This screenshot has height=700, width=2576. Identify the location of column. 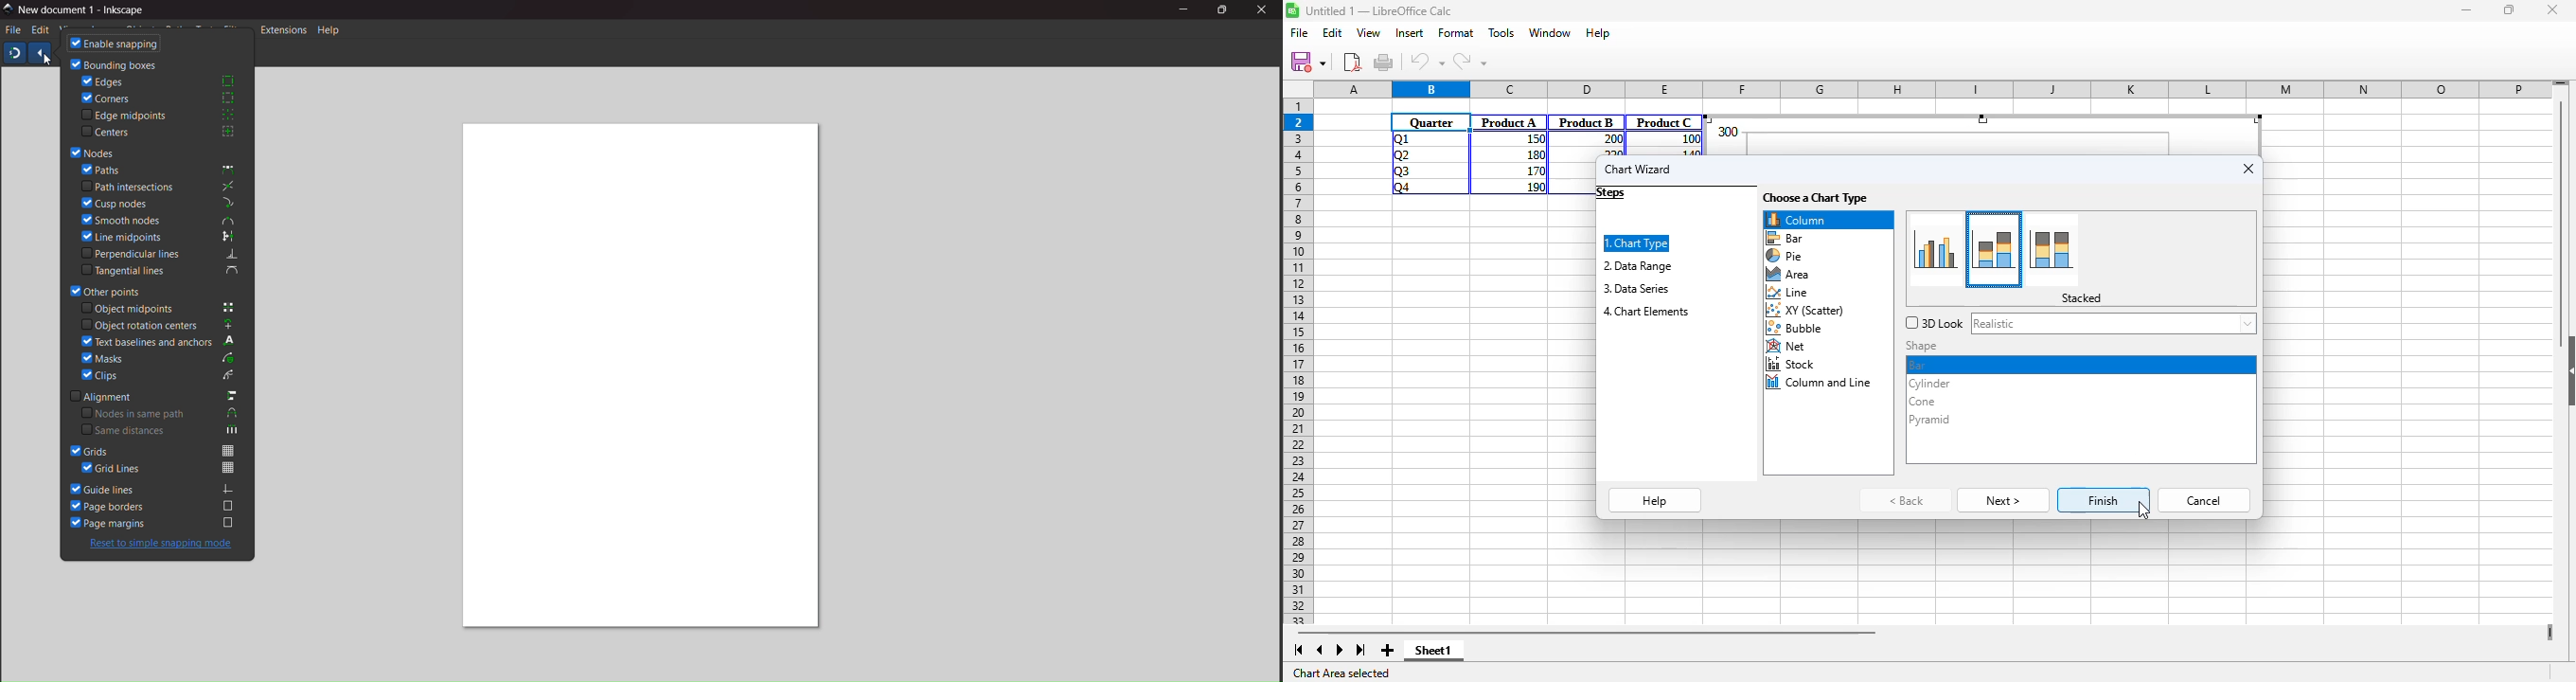
(1828, 220).